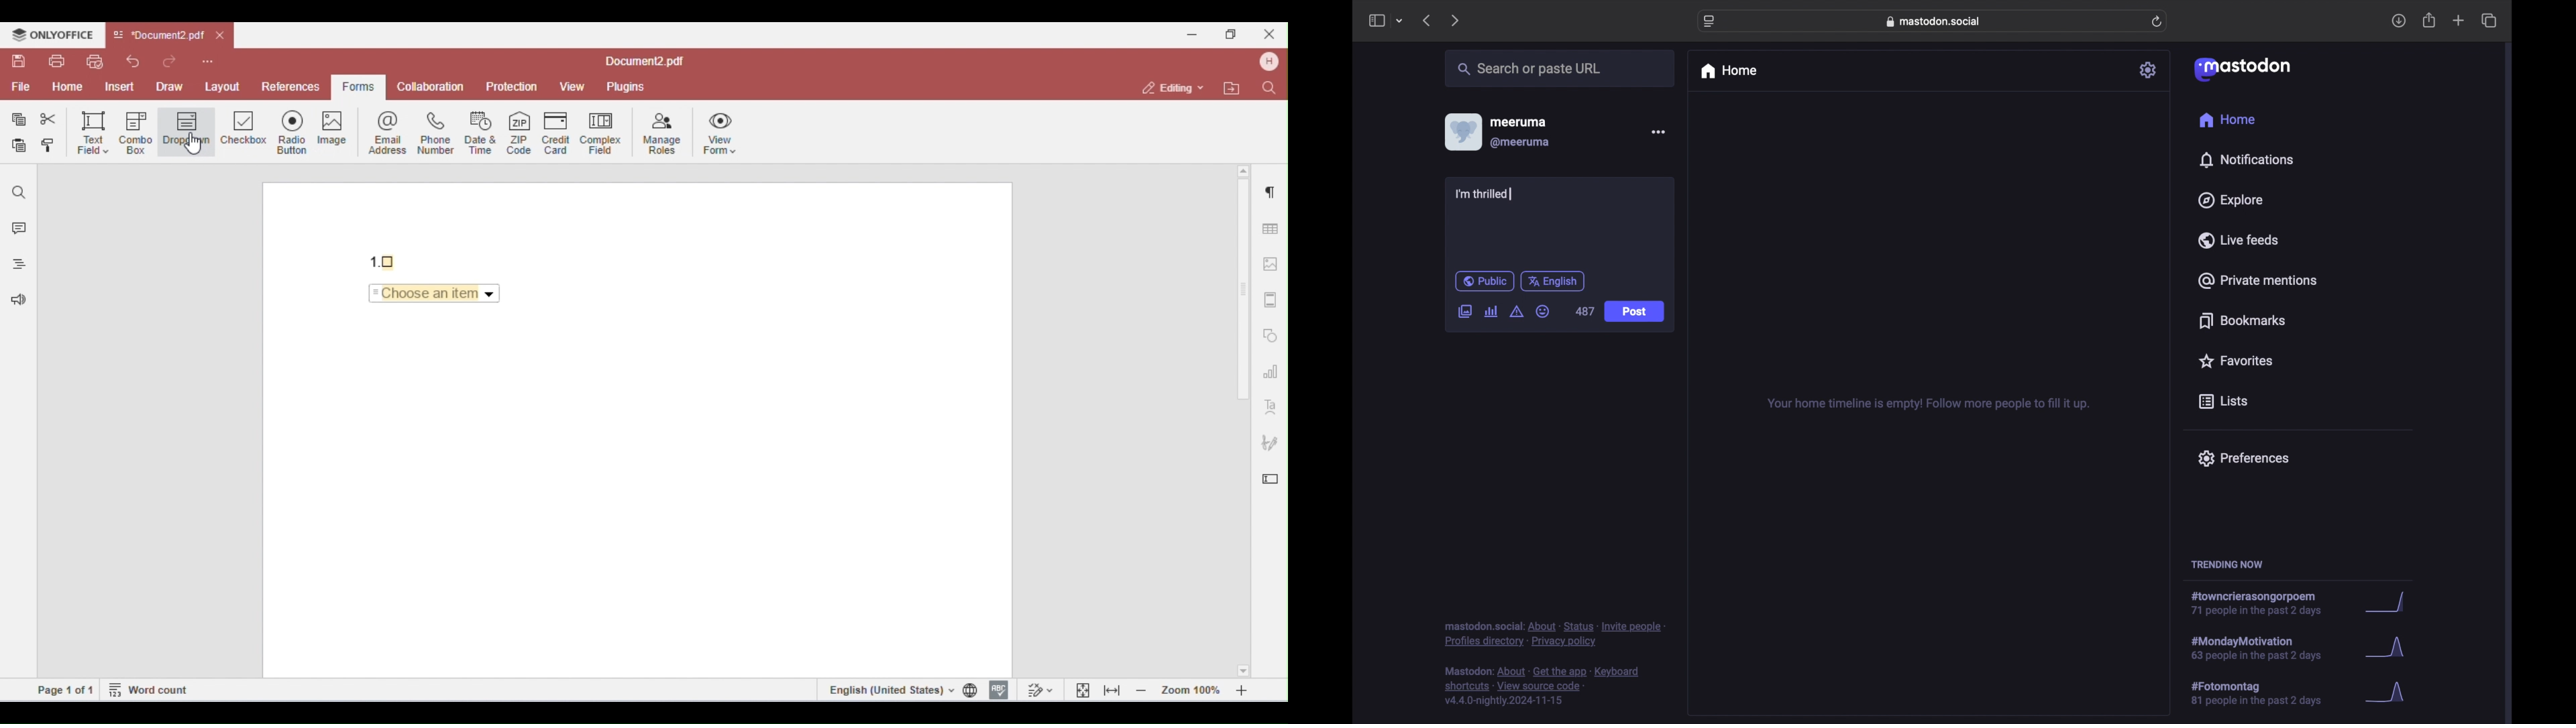 The width and height of the screenshot is (2576, 728). What do you see at coordinates (2231, 200) in the screenshot?
I see `explore` at bounding box center [2231, 200].